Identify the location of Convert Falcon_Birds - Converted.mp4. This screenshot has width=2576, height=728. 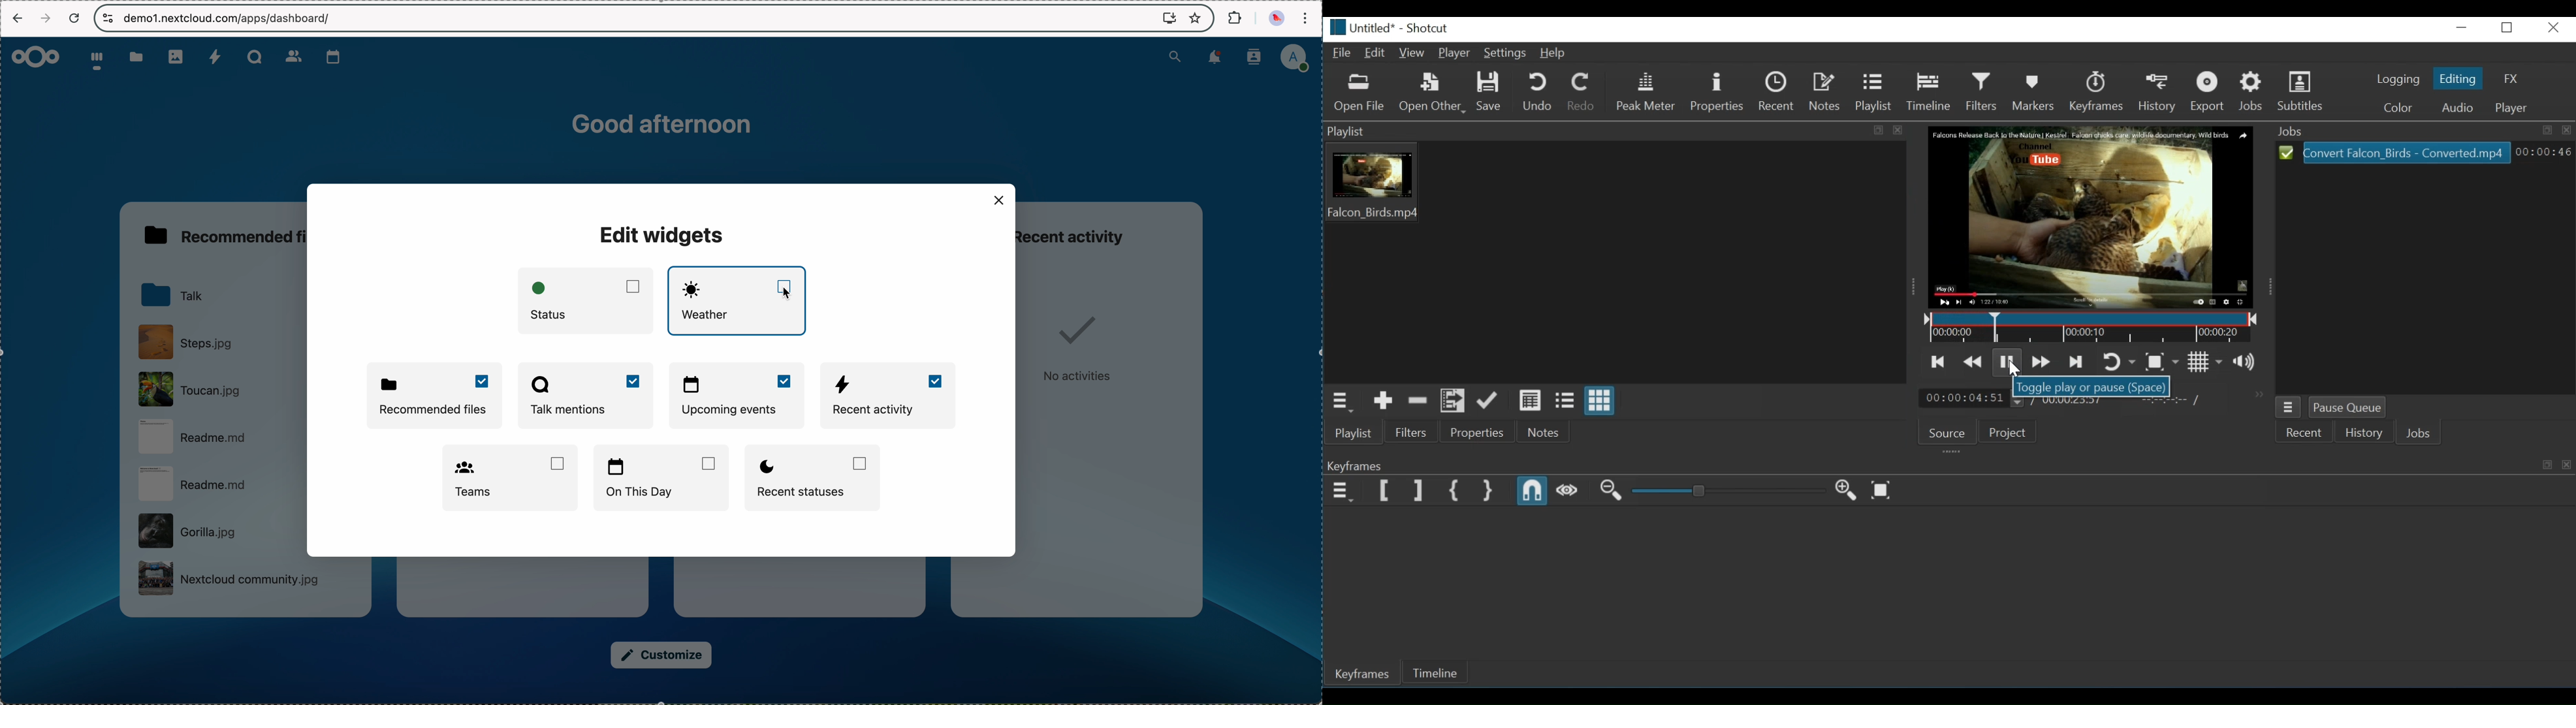
(2395, 153).